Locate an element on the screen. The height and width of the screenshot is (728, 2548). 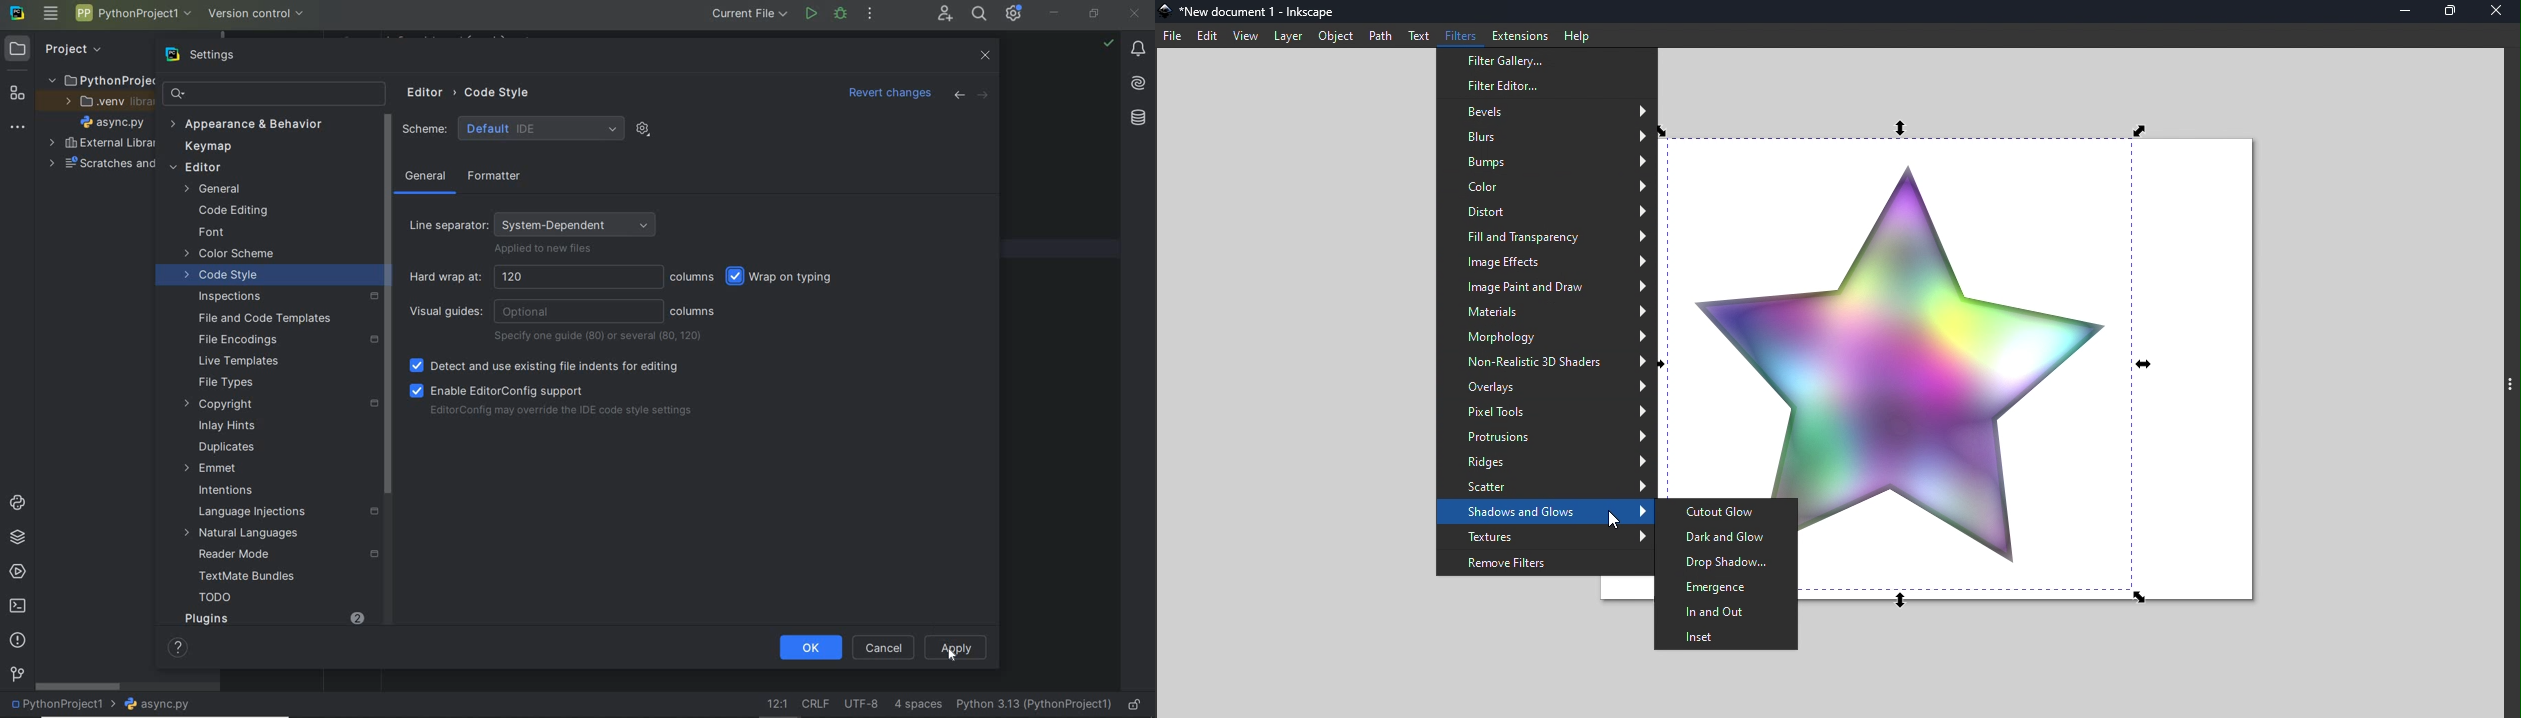
show scheme actions is located at coordinates (642, 128).